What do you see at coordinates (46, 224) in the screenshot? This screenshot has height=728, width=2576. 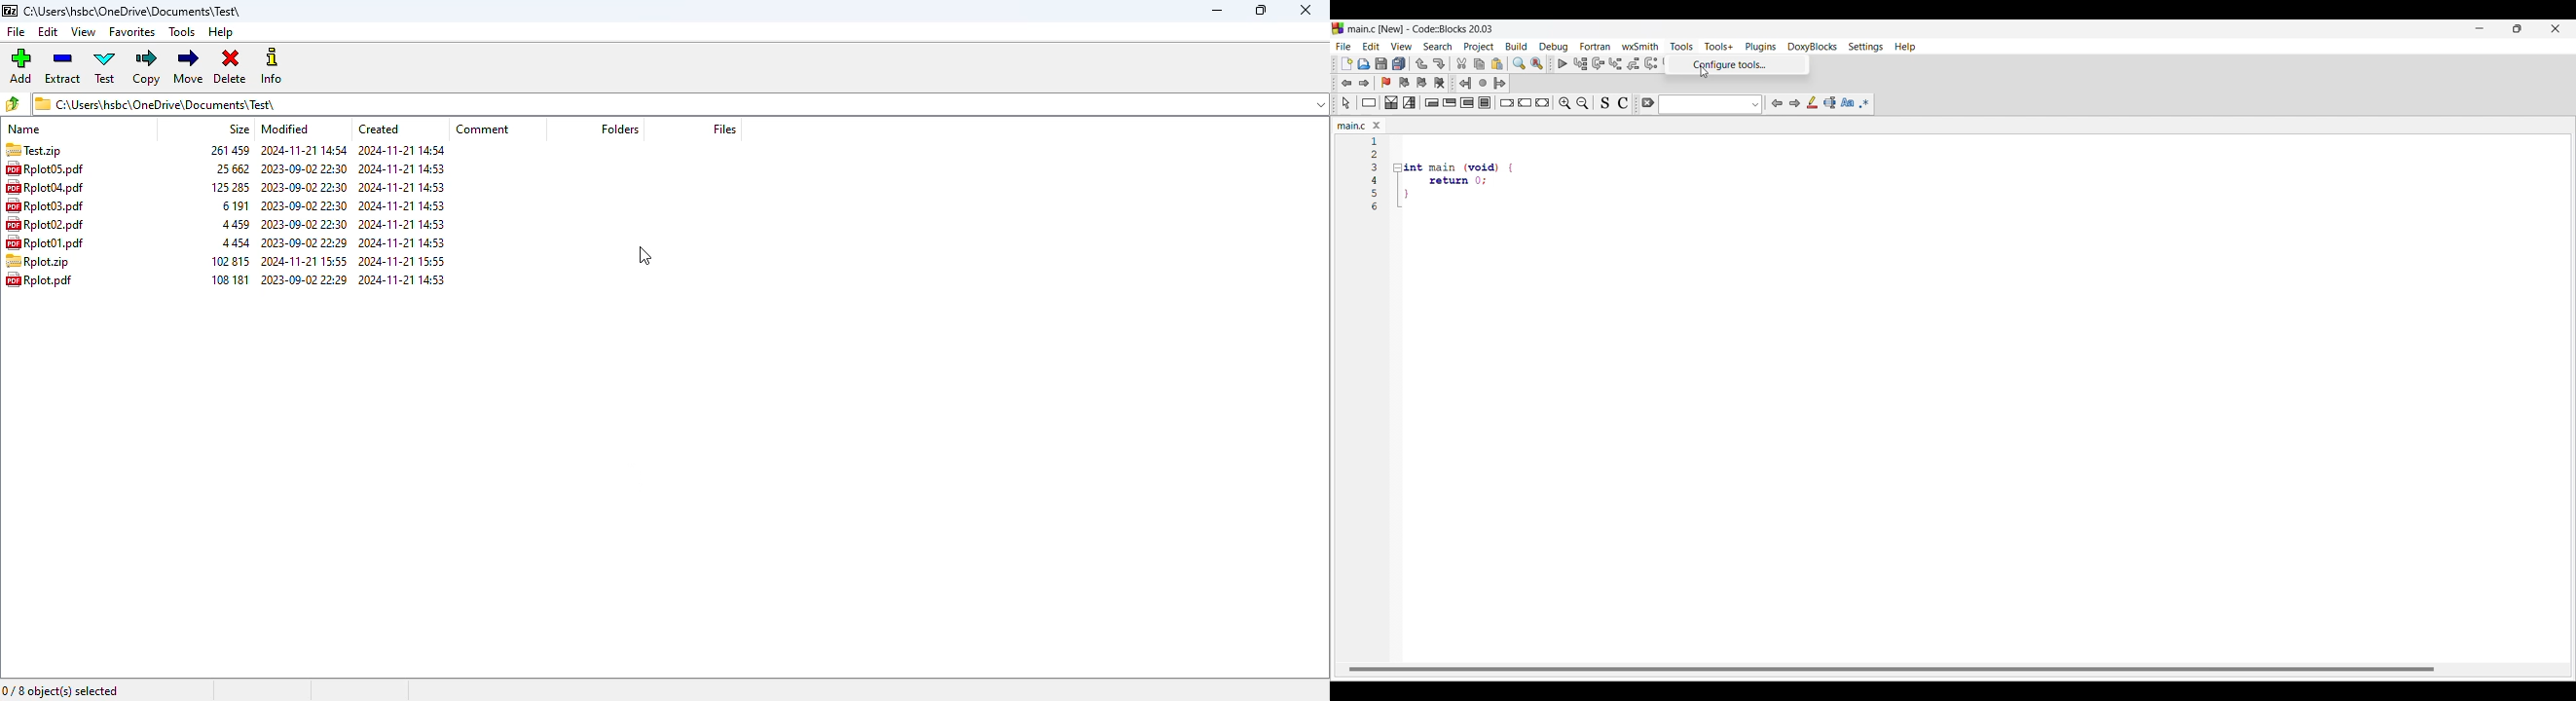 I see `Rplot02.pdf` at bounding box center [46, 224].